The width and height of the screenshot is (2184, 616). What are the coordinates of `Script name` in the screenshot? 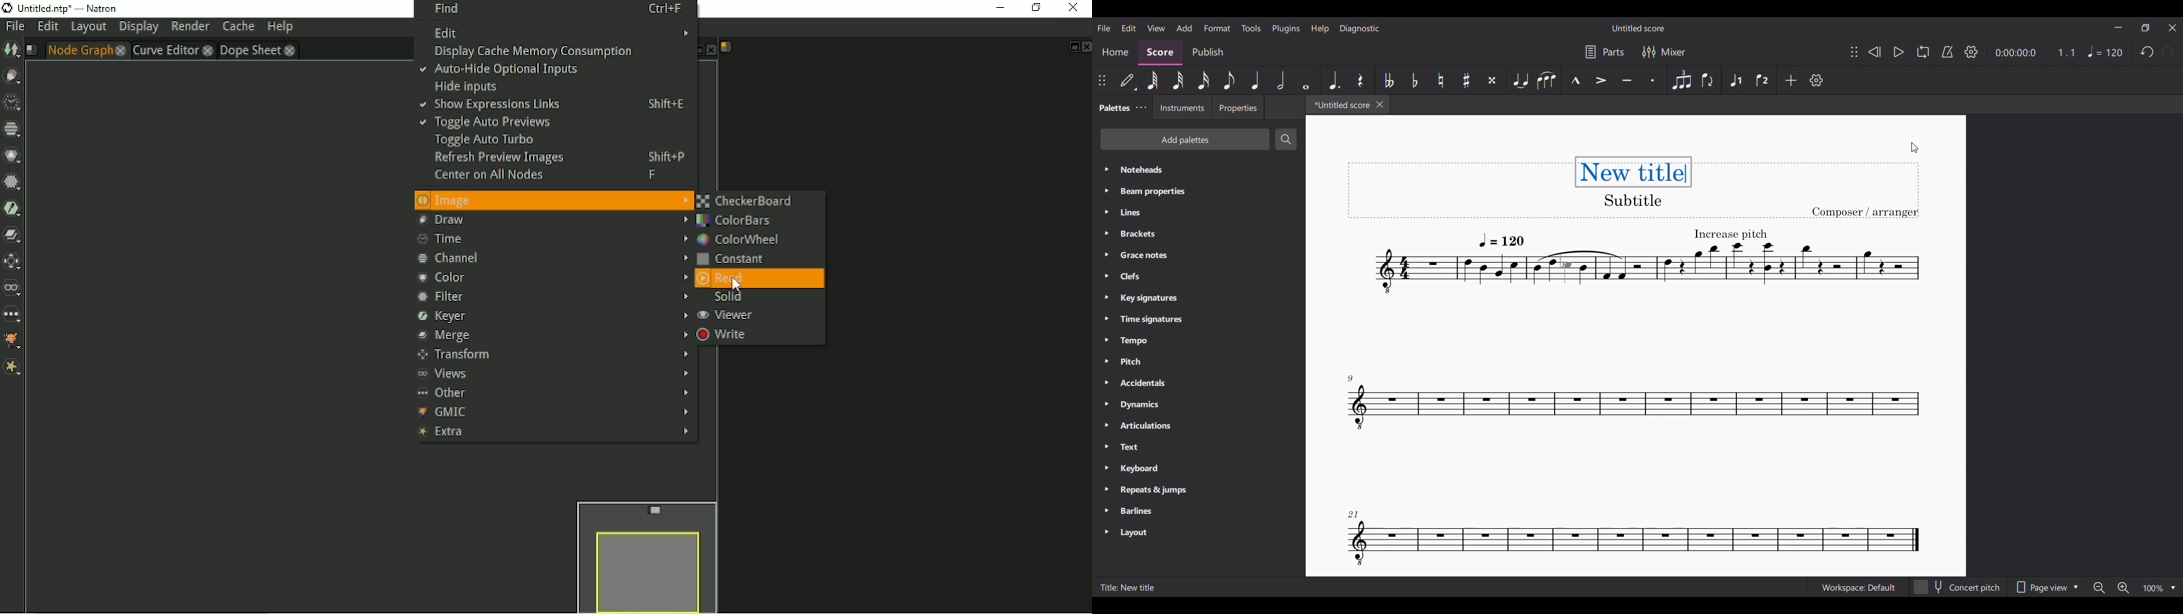 It's located at (726, 47).